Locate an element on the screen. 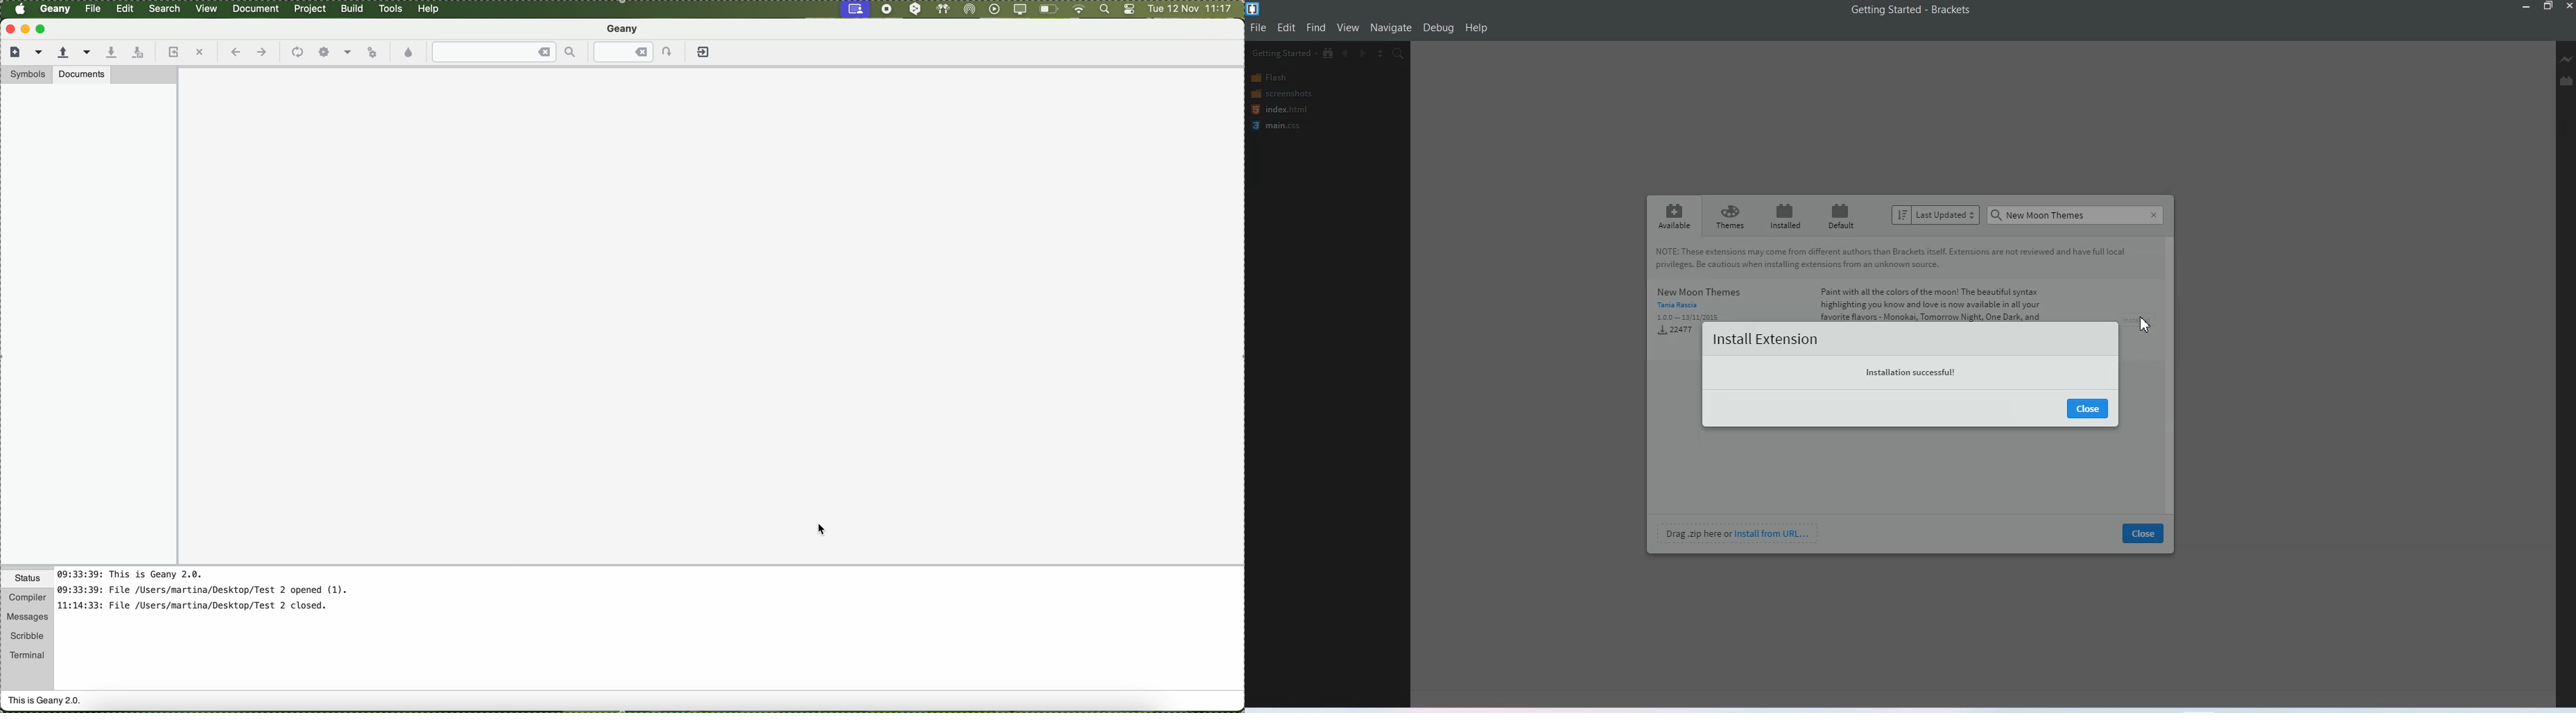  Flash is located at coordinates (1279, 78).